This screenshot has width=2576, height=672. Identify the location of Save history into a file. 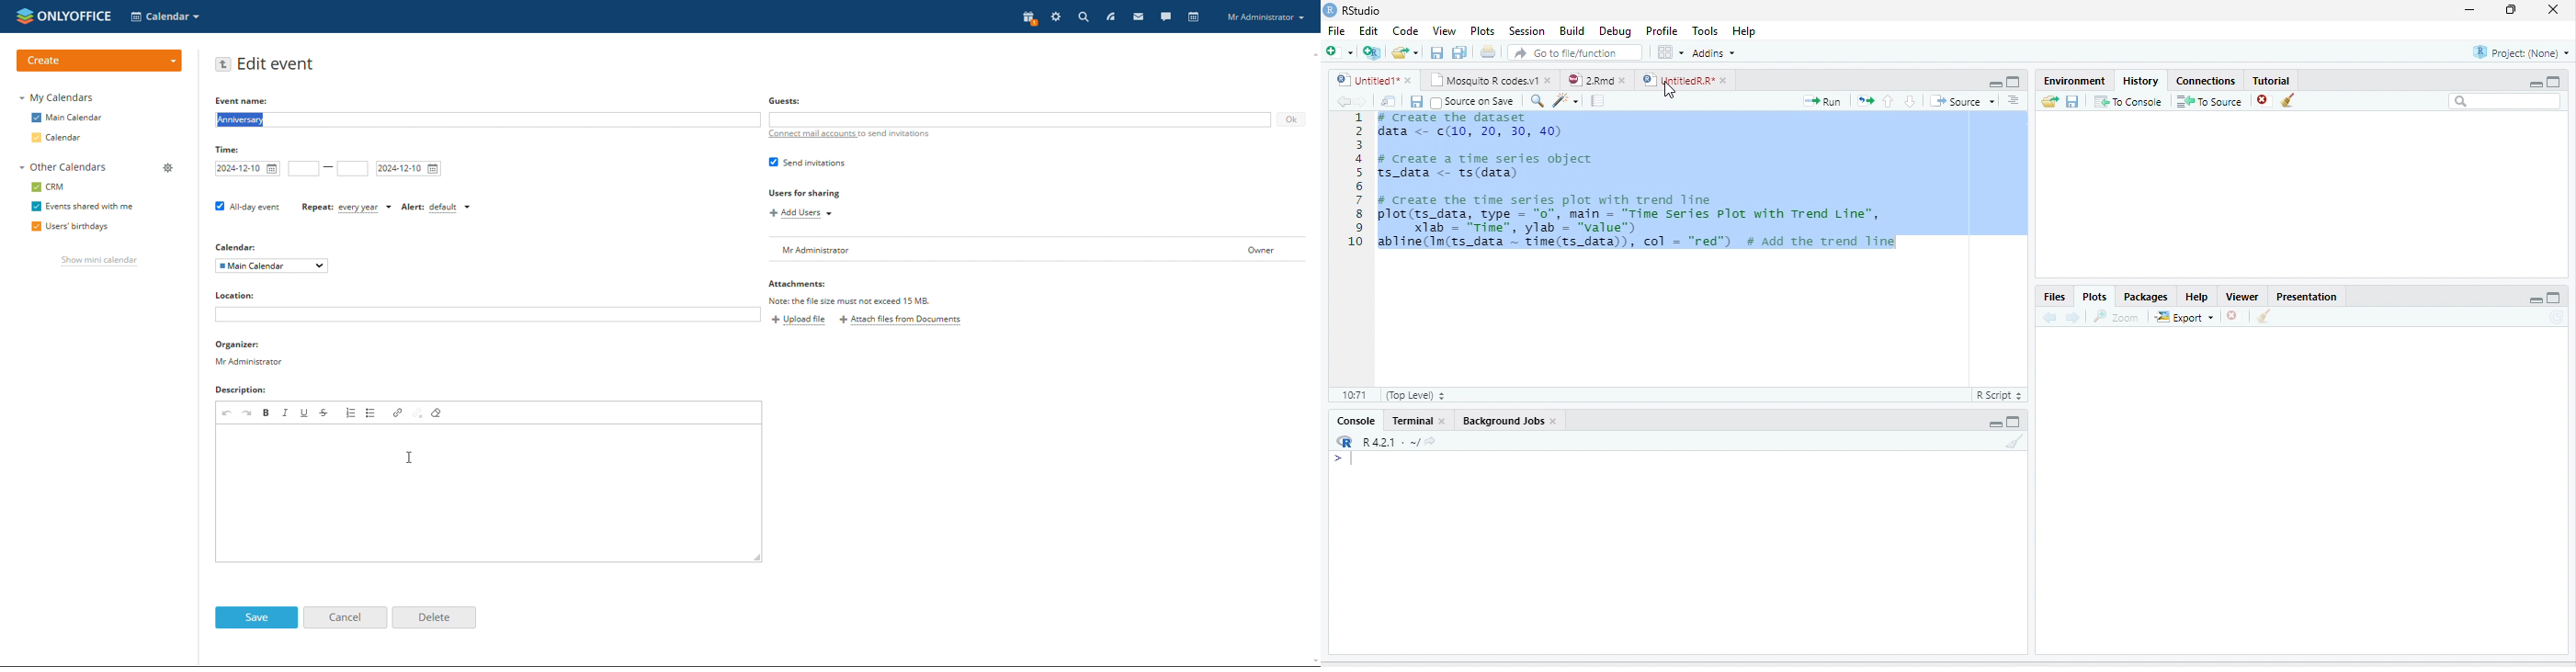
(2072, 101).